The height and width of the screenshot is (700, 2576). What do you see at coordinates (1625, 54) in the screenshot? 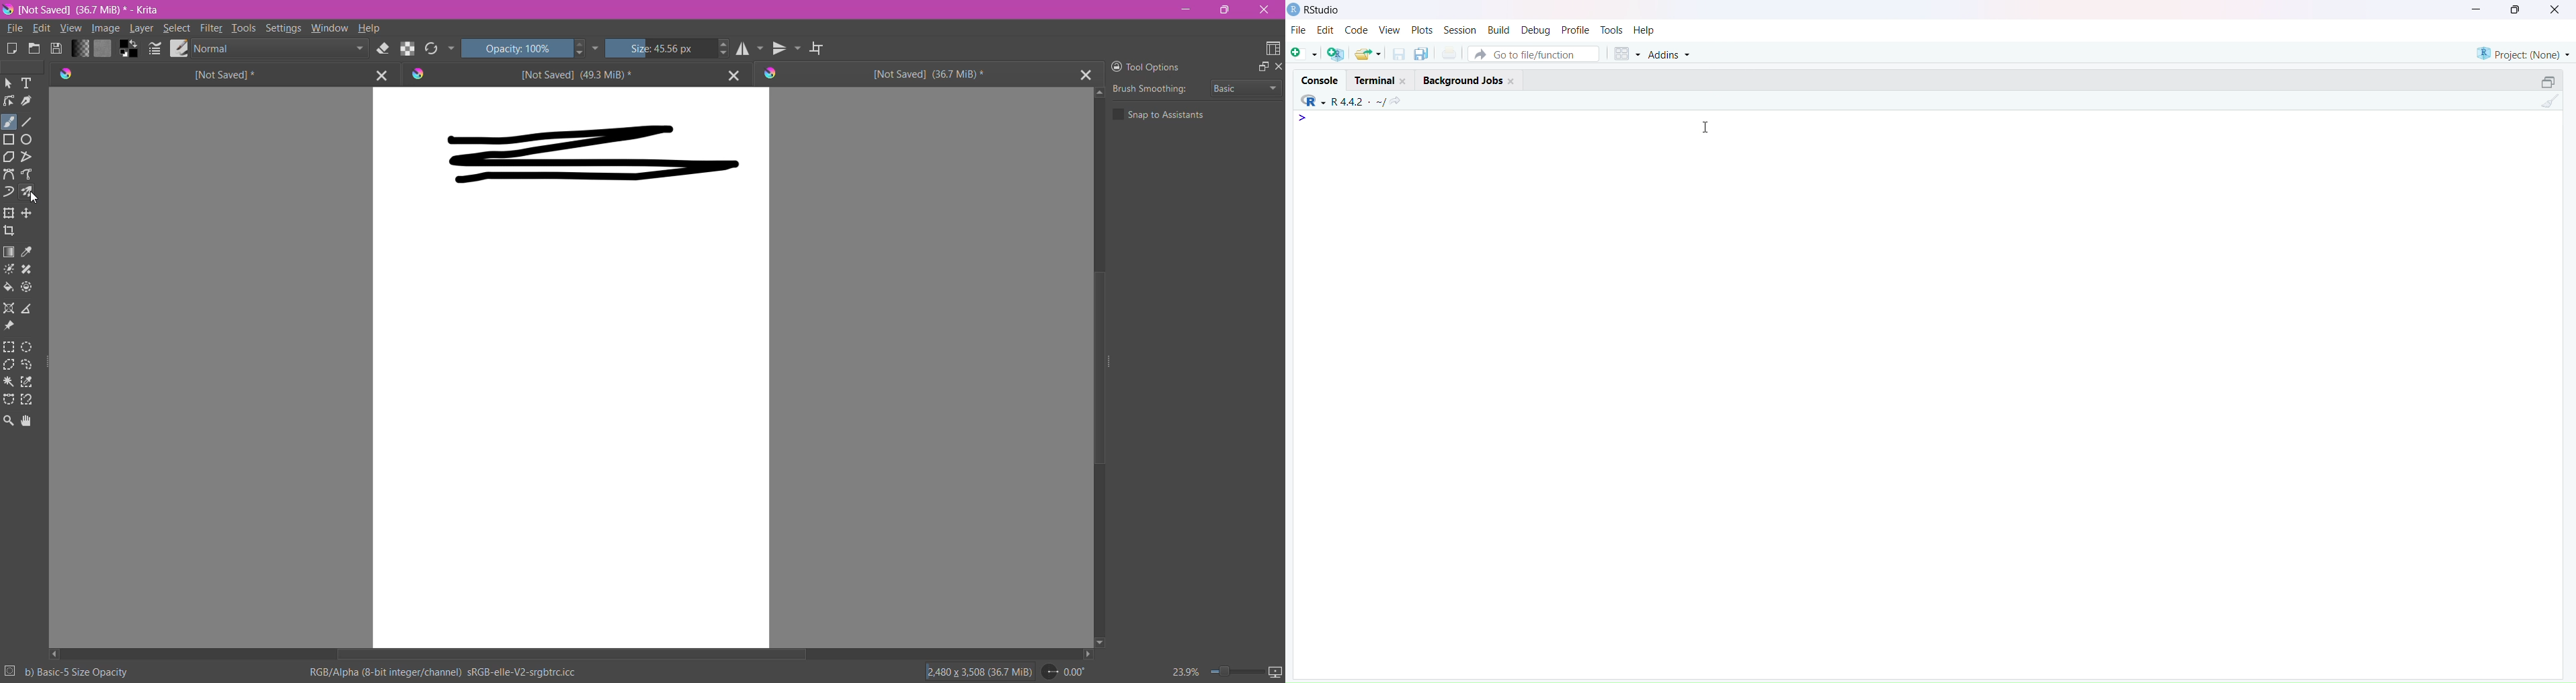
I see `workspace panes` at bounding box center [1625, 54].